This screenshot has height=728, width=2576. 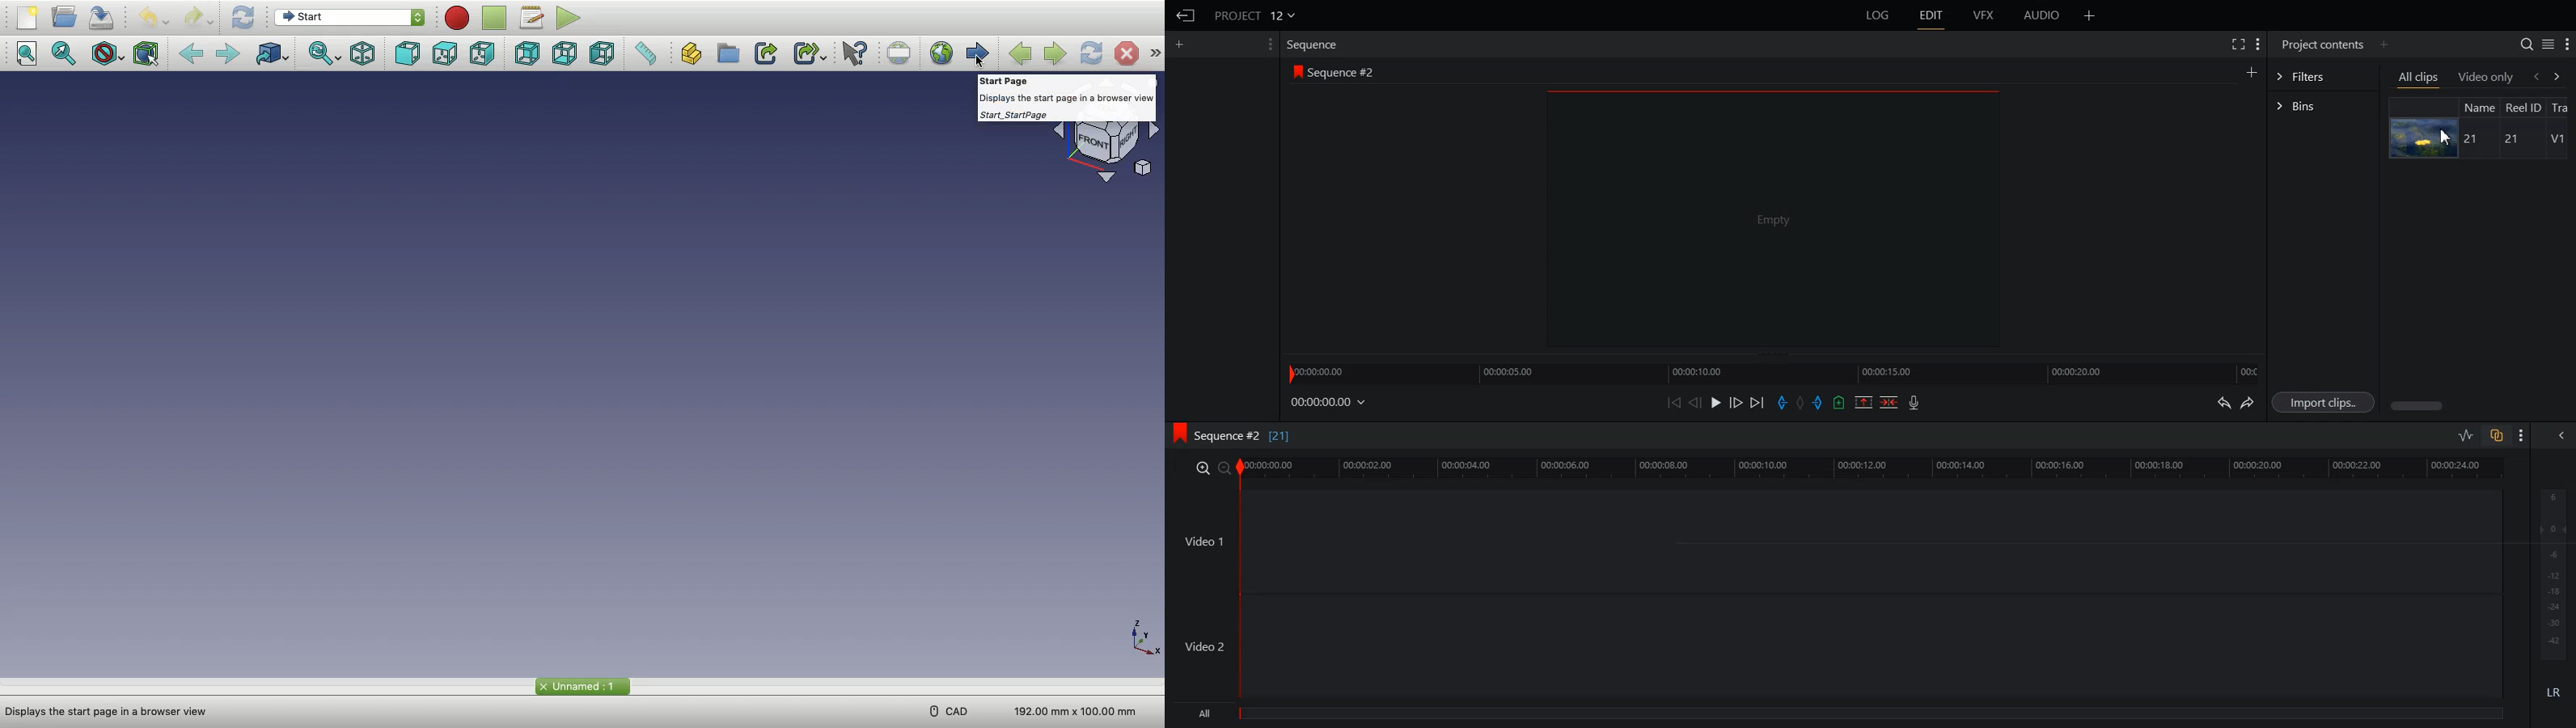 What do you see at coordinates (2248, 402) in the screenshot?
I see `Redo` at bounding box center [2248, 402].